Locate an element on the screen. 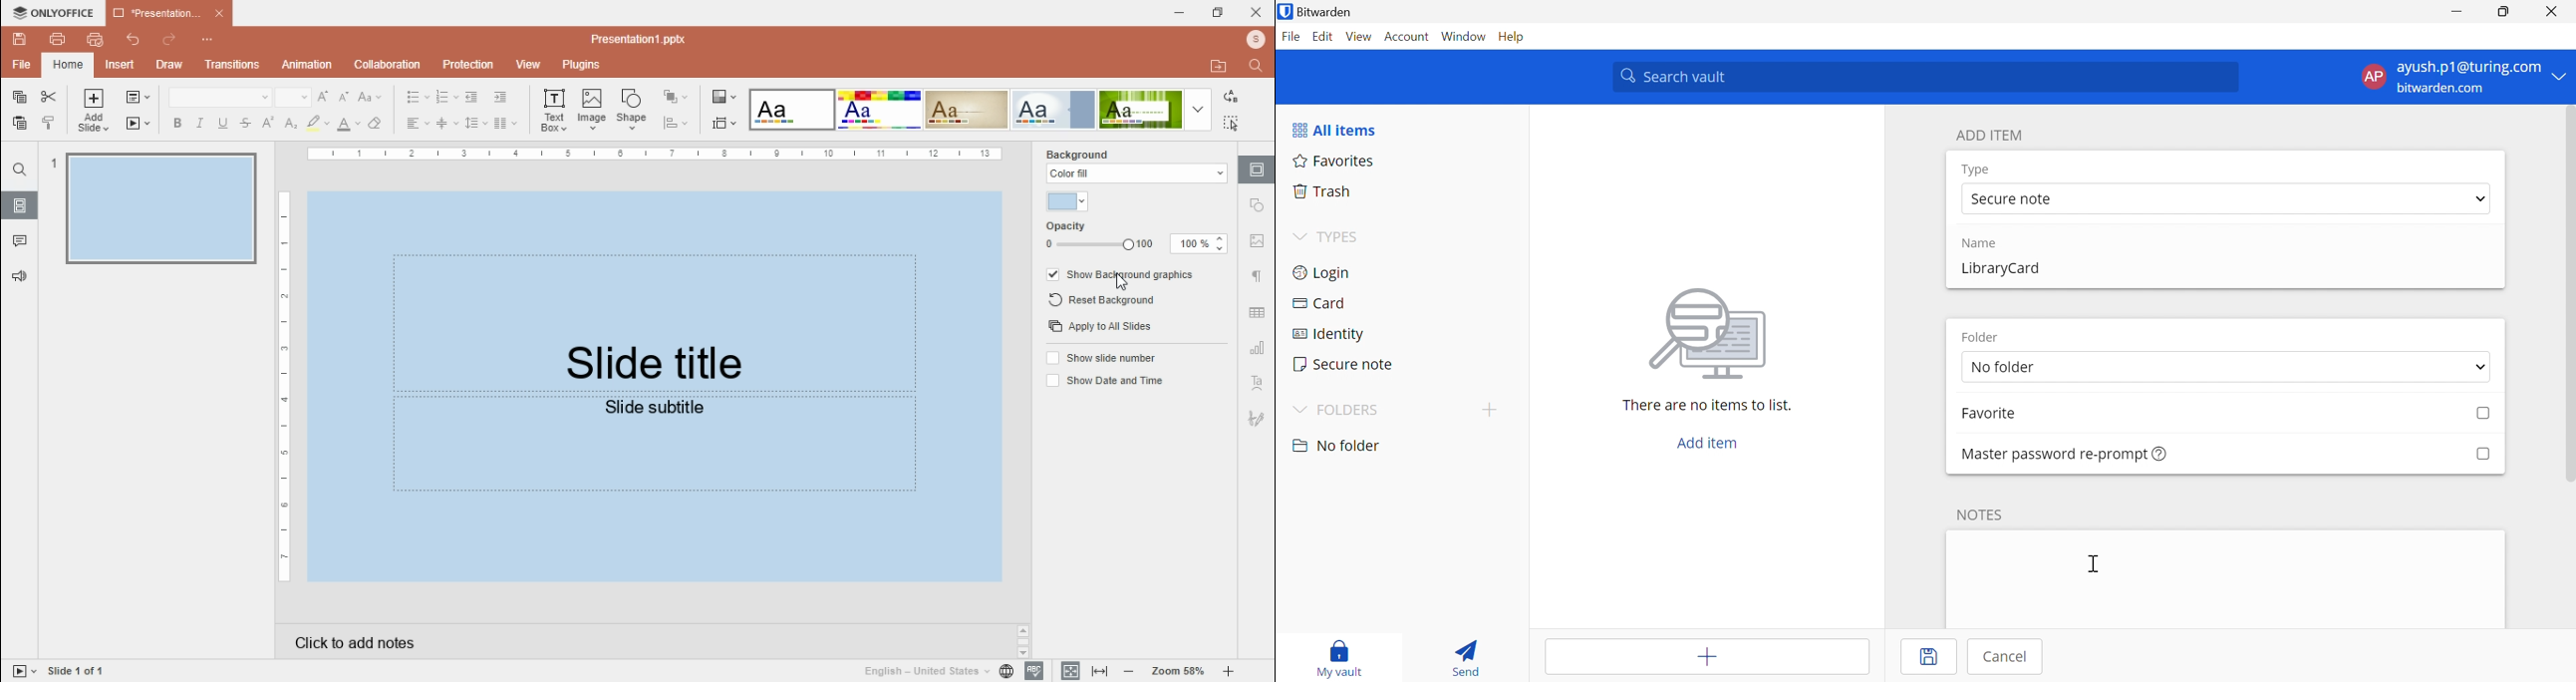 The image size is (2576, 700). theme 1 is located at coordinates (789, 110).